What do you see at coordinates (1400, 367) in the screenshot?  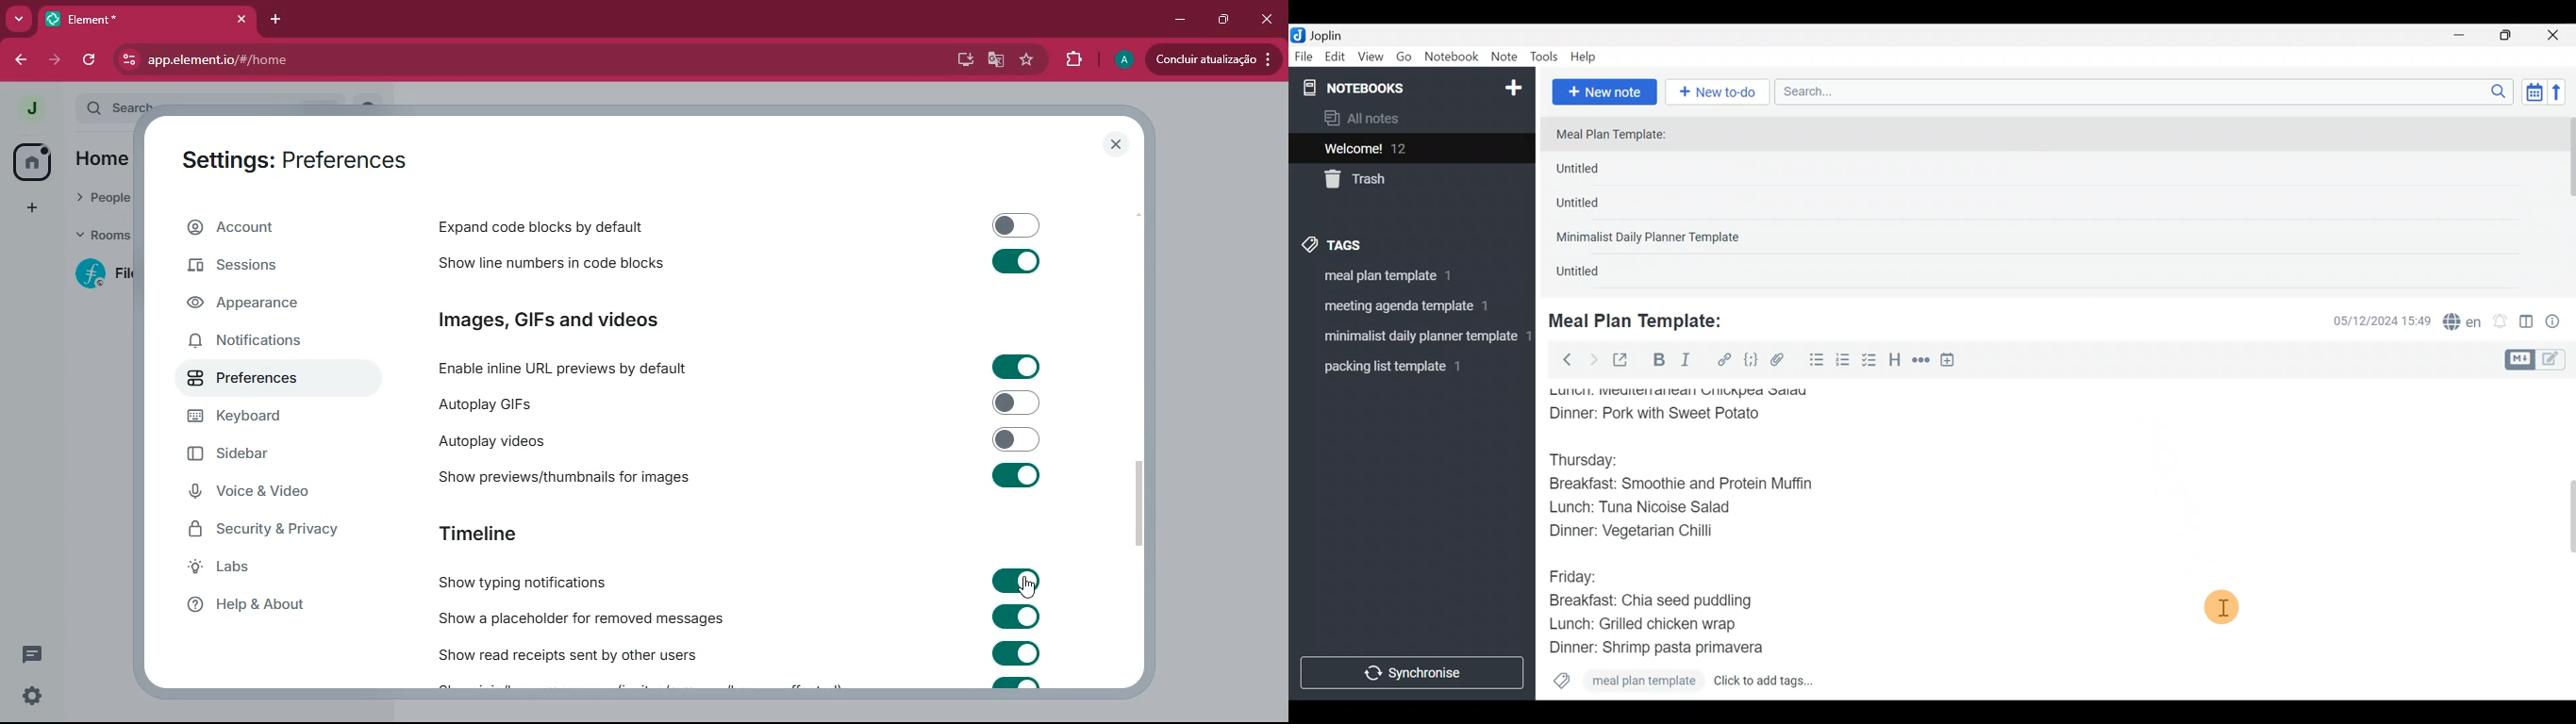 I see `Tag 4` at bounding box center [1400, 367].